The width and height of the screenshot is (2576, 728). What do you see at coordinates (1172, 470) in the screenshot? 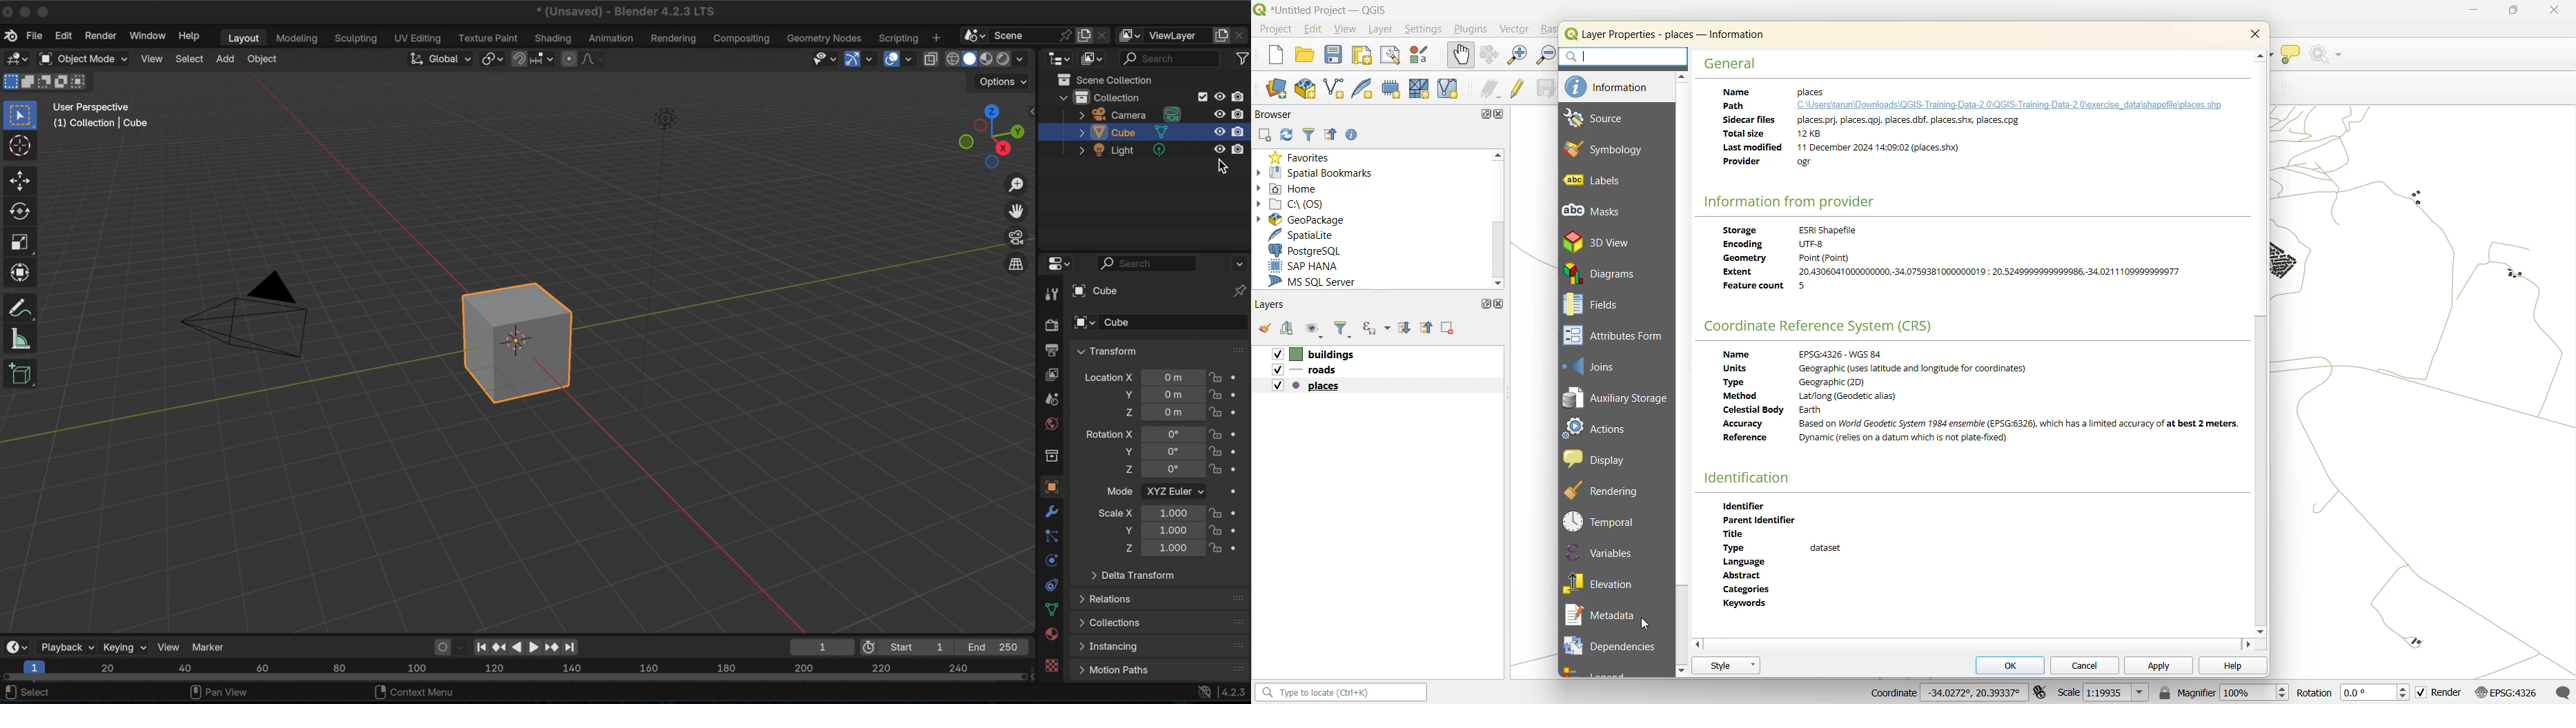
I see `euler rotation` at bounding box center [1172, 470].